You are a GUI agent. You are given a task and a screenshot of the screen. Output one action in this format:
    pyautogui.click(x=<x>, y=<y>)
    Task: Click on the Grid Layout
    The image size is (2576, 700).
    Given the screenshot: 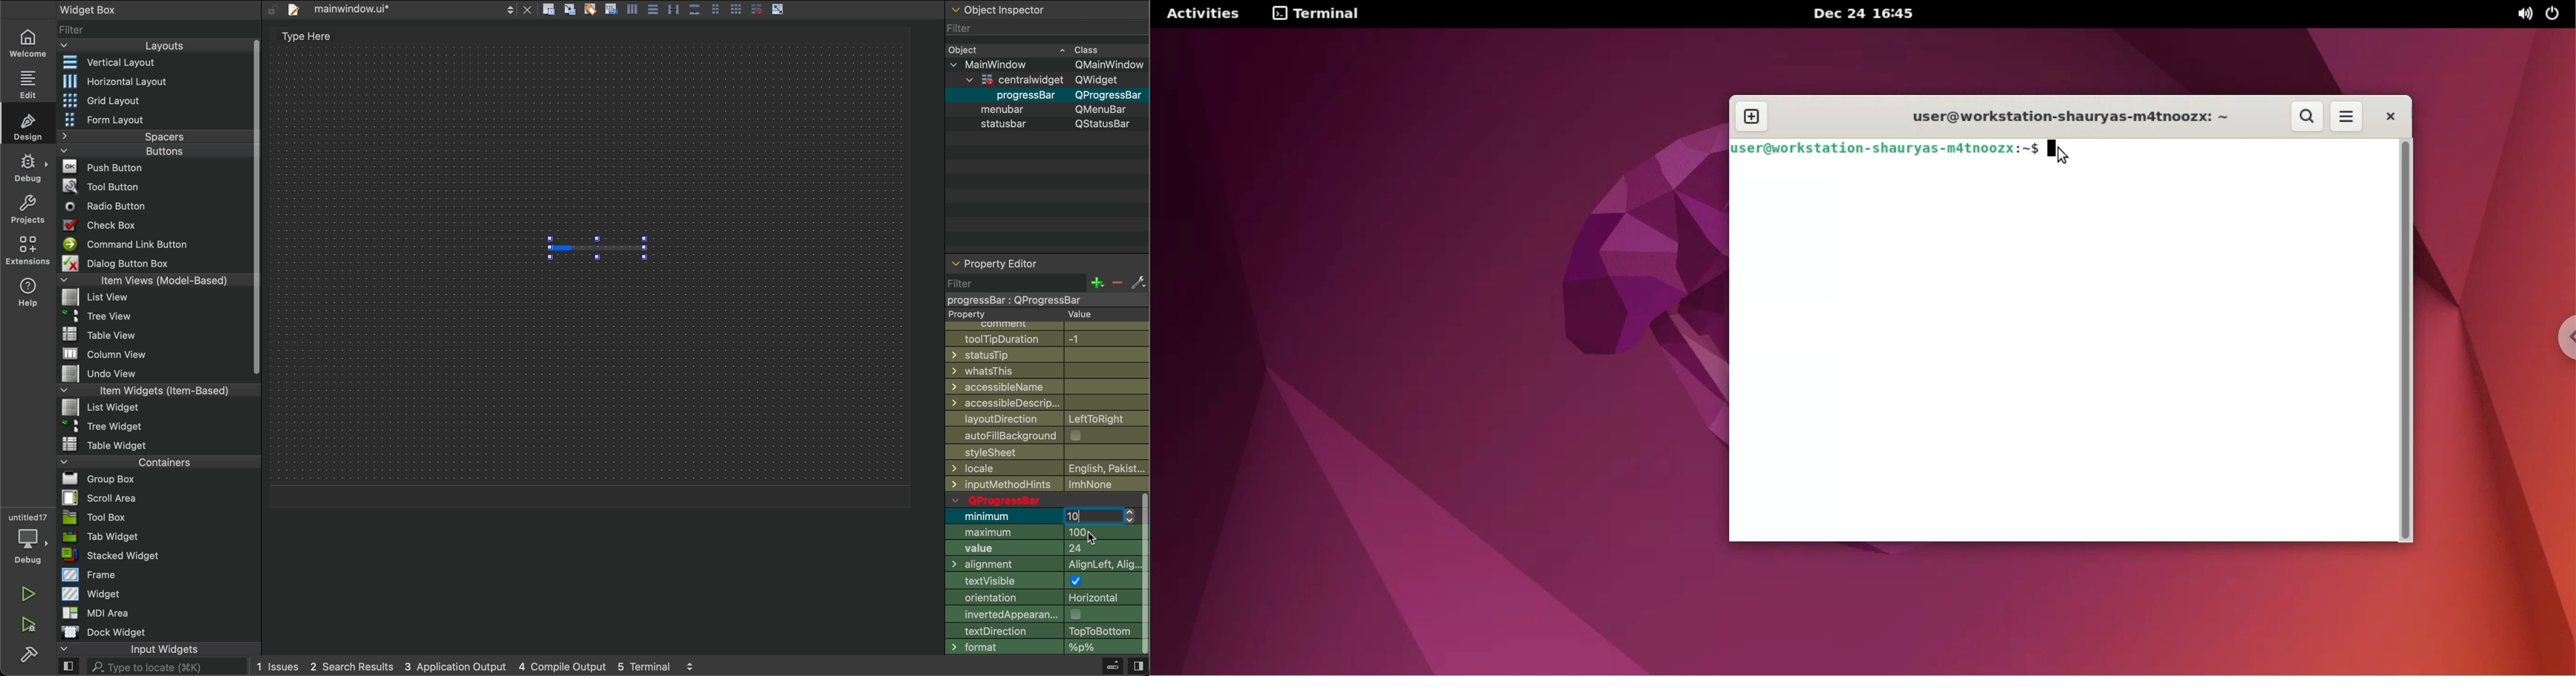 What is the action you would take?
    pyautogui.click(x=126, y=99)
    